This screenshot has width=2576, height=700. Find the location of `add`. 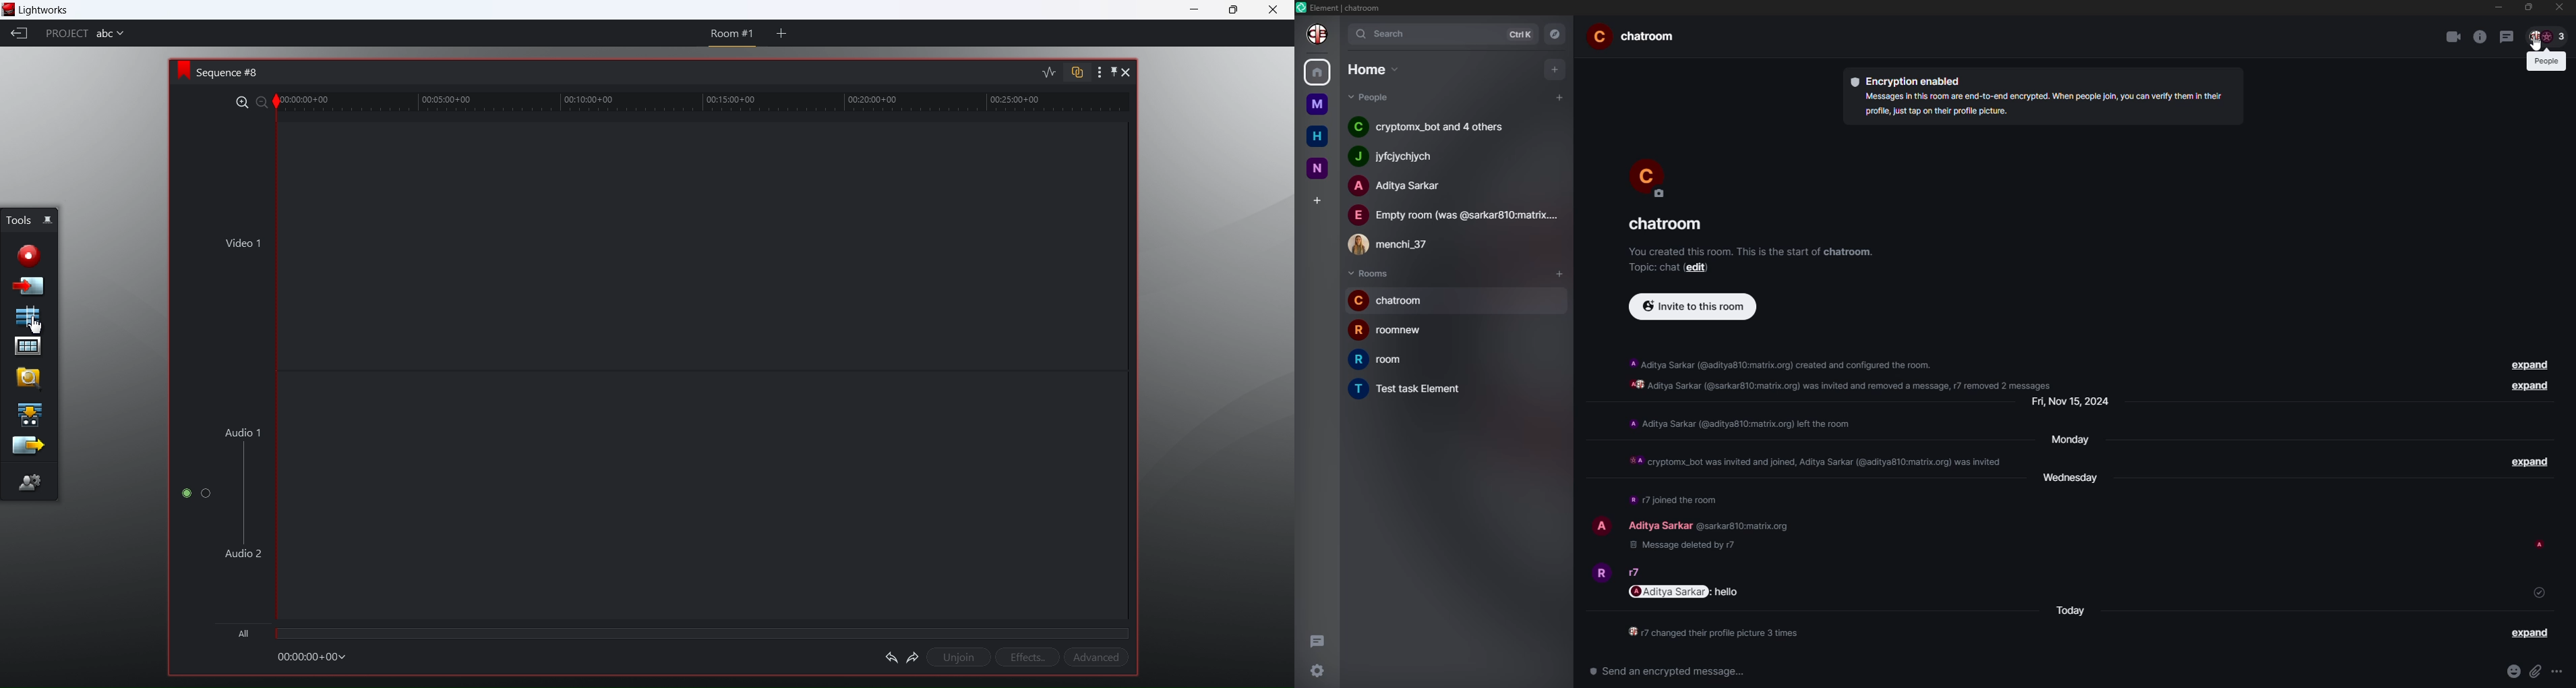

add is located at coordinates (1556, 68).